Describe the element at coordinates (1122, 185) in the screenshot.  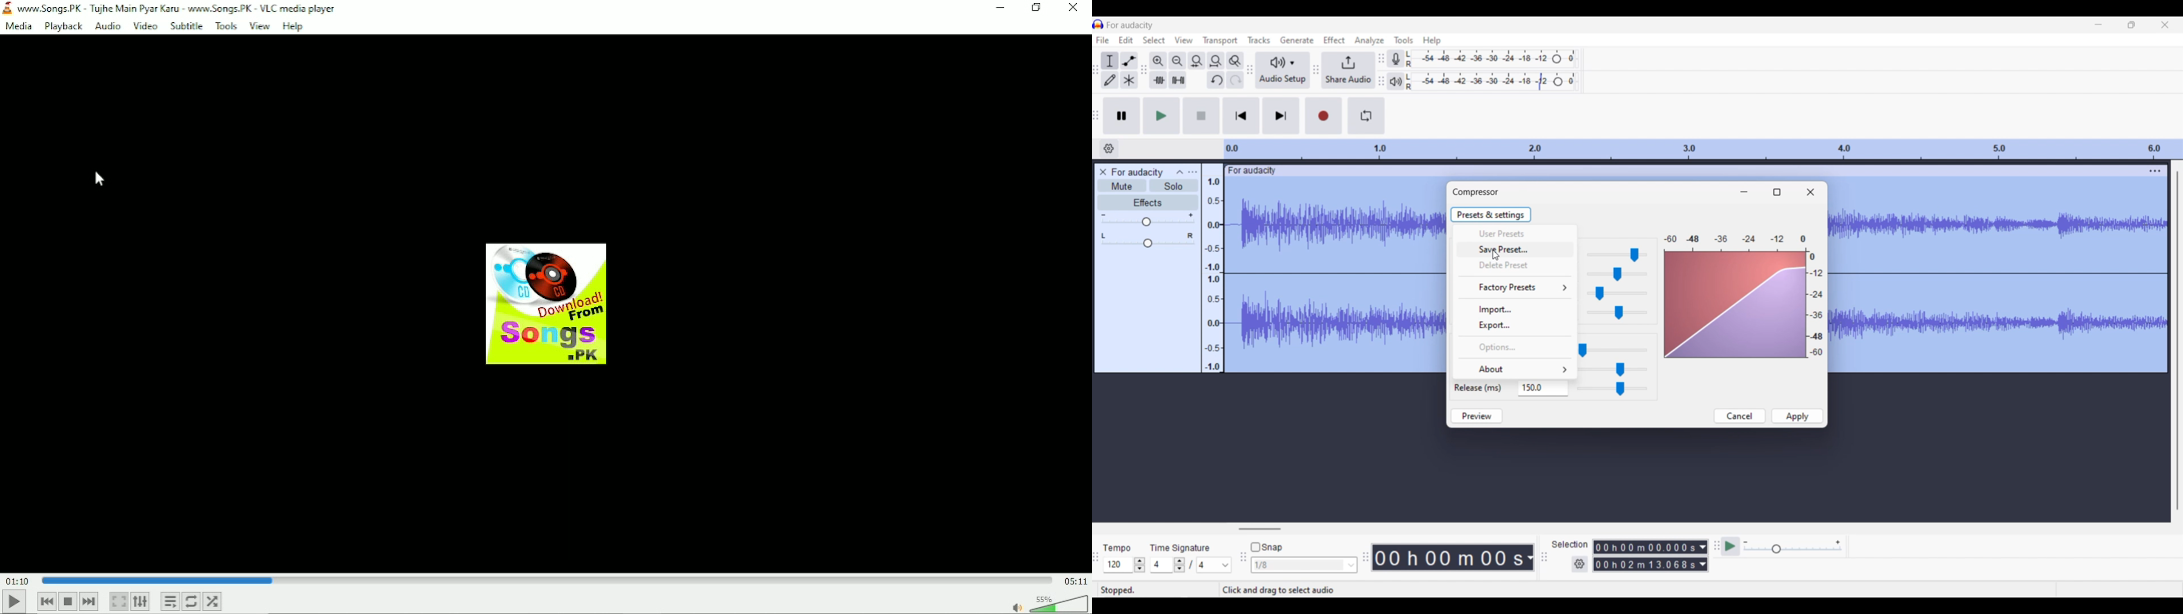
I see `Mute` at that location.